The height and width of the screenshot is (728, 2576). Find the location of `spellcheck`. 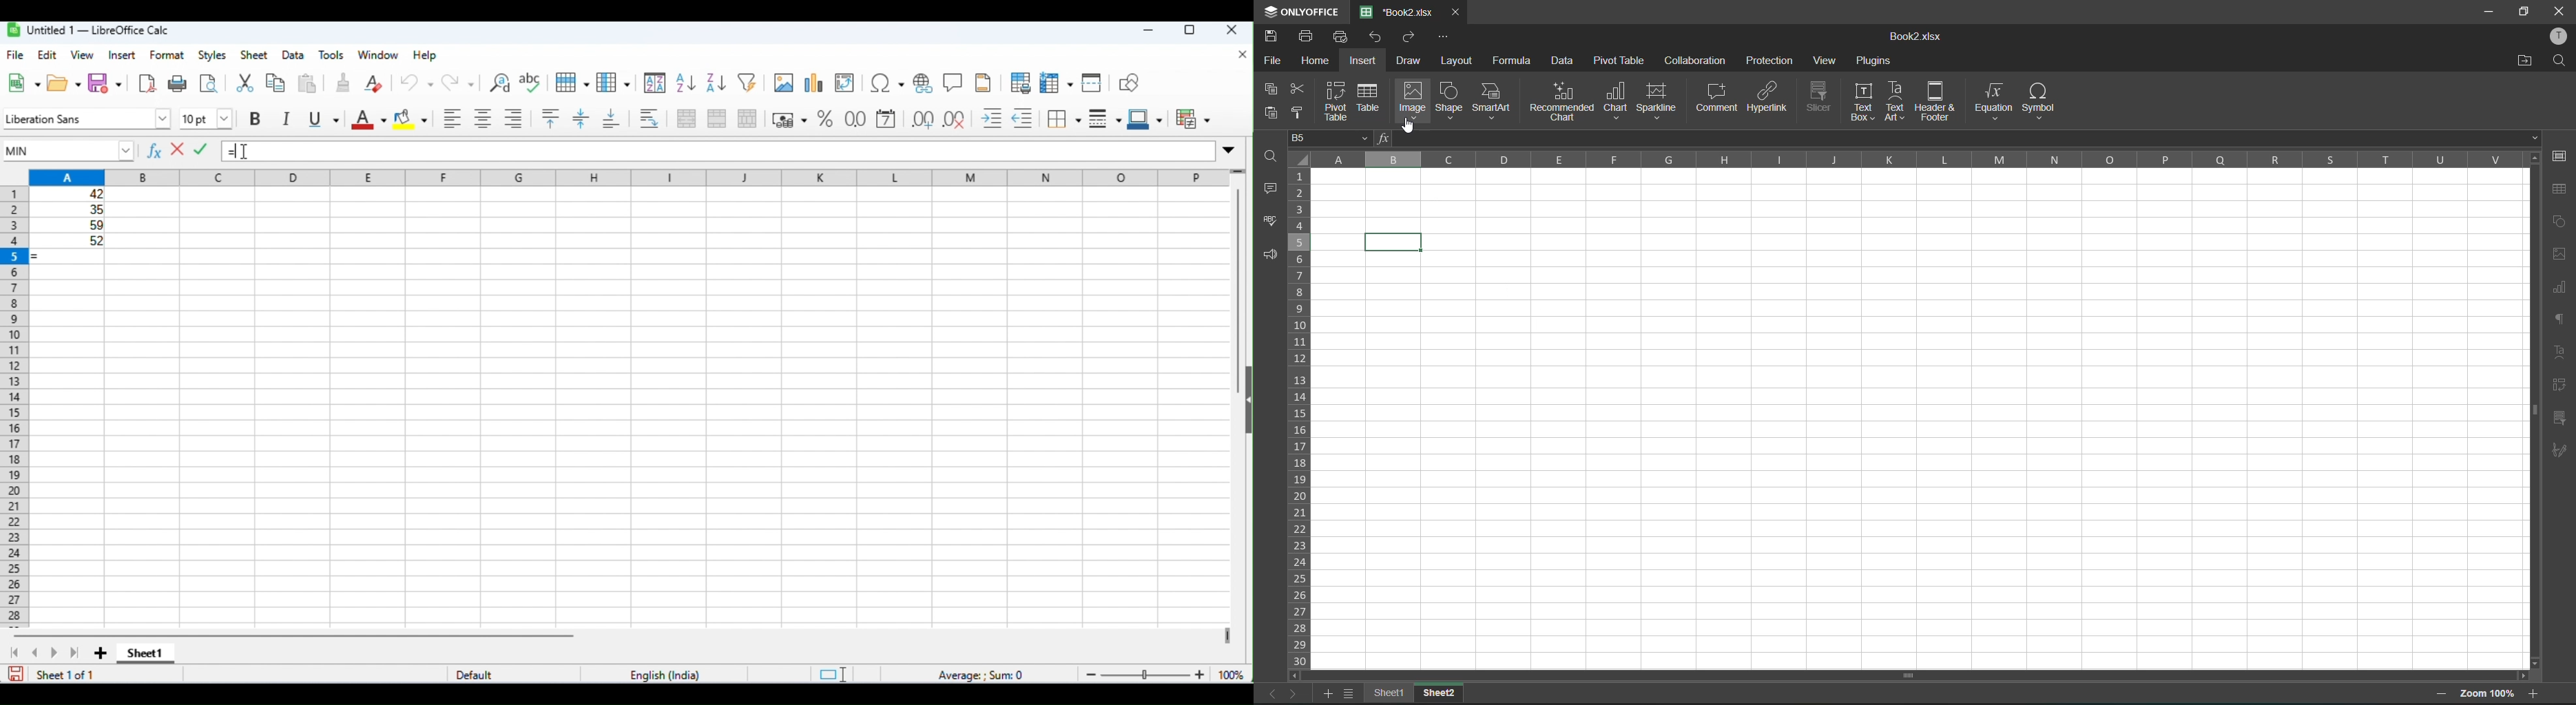

spellcheck is located at coordinates (1270, 223).